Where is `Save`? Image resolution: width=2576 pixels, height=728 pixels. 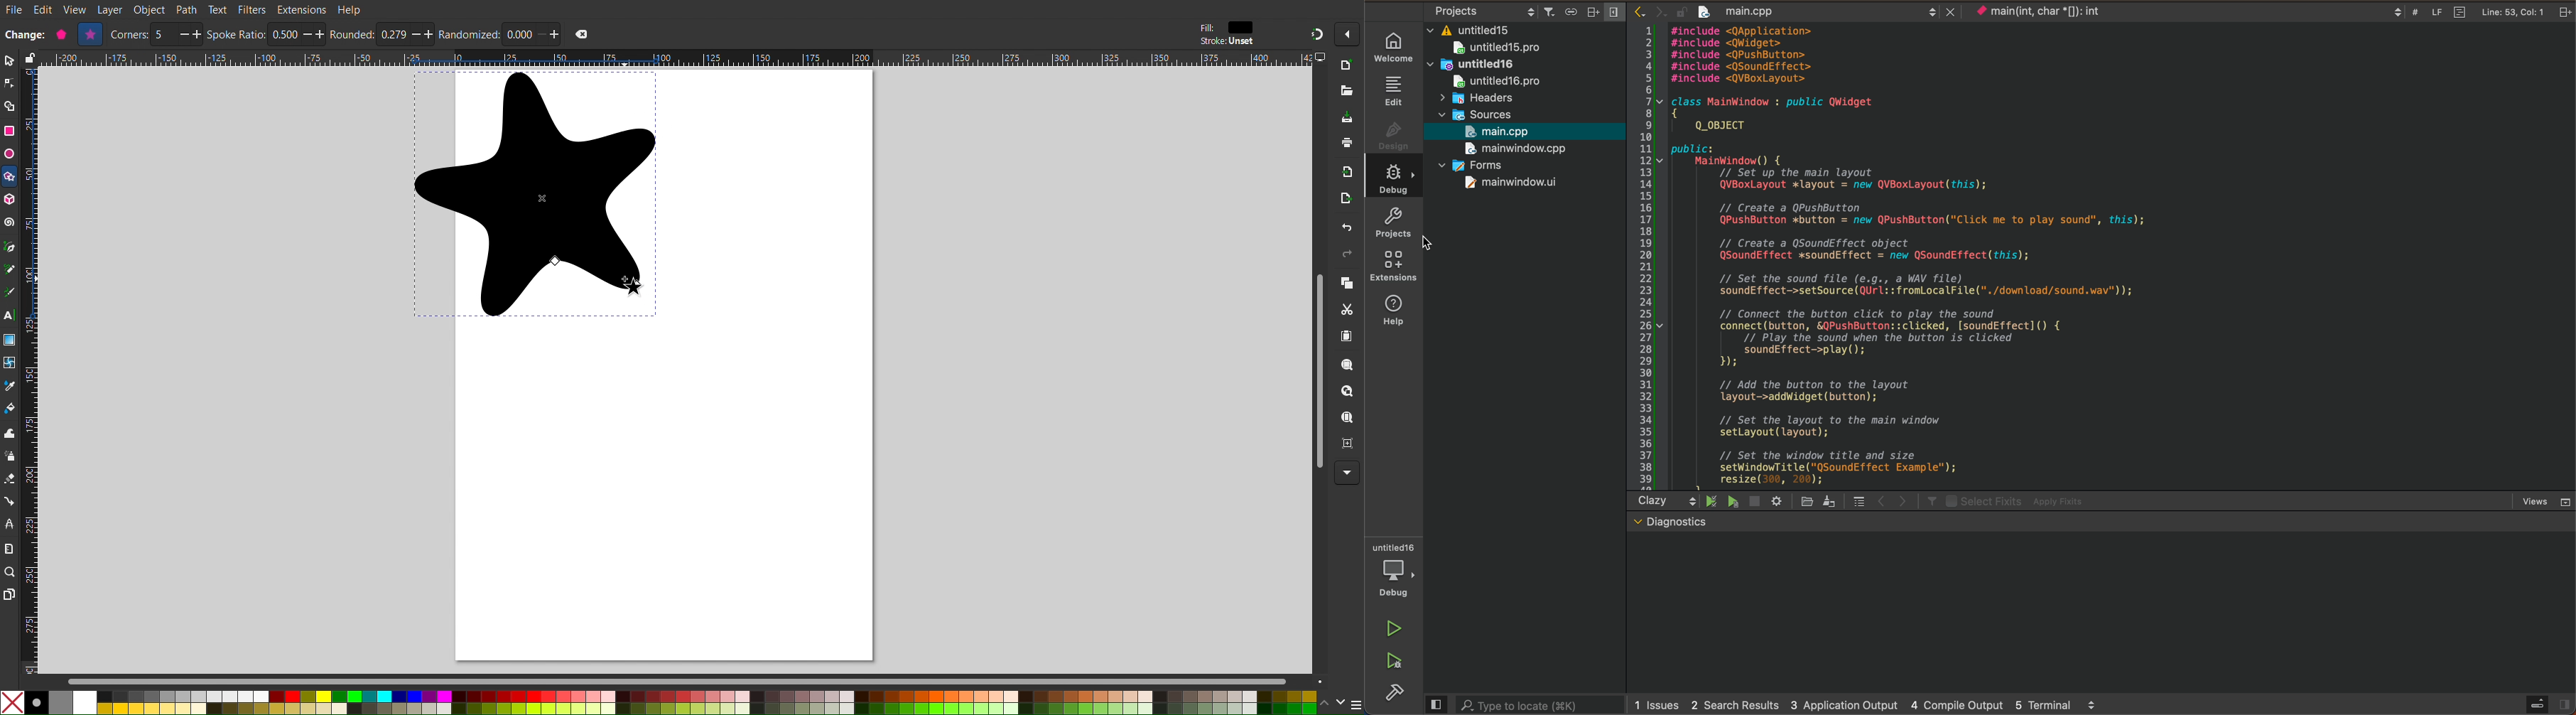 Save is located at coordinates (1347, 118).